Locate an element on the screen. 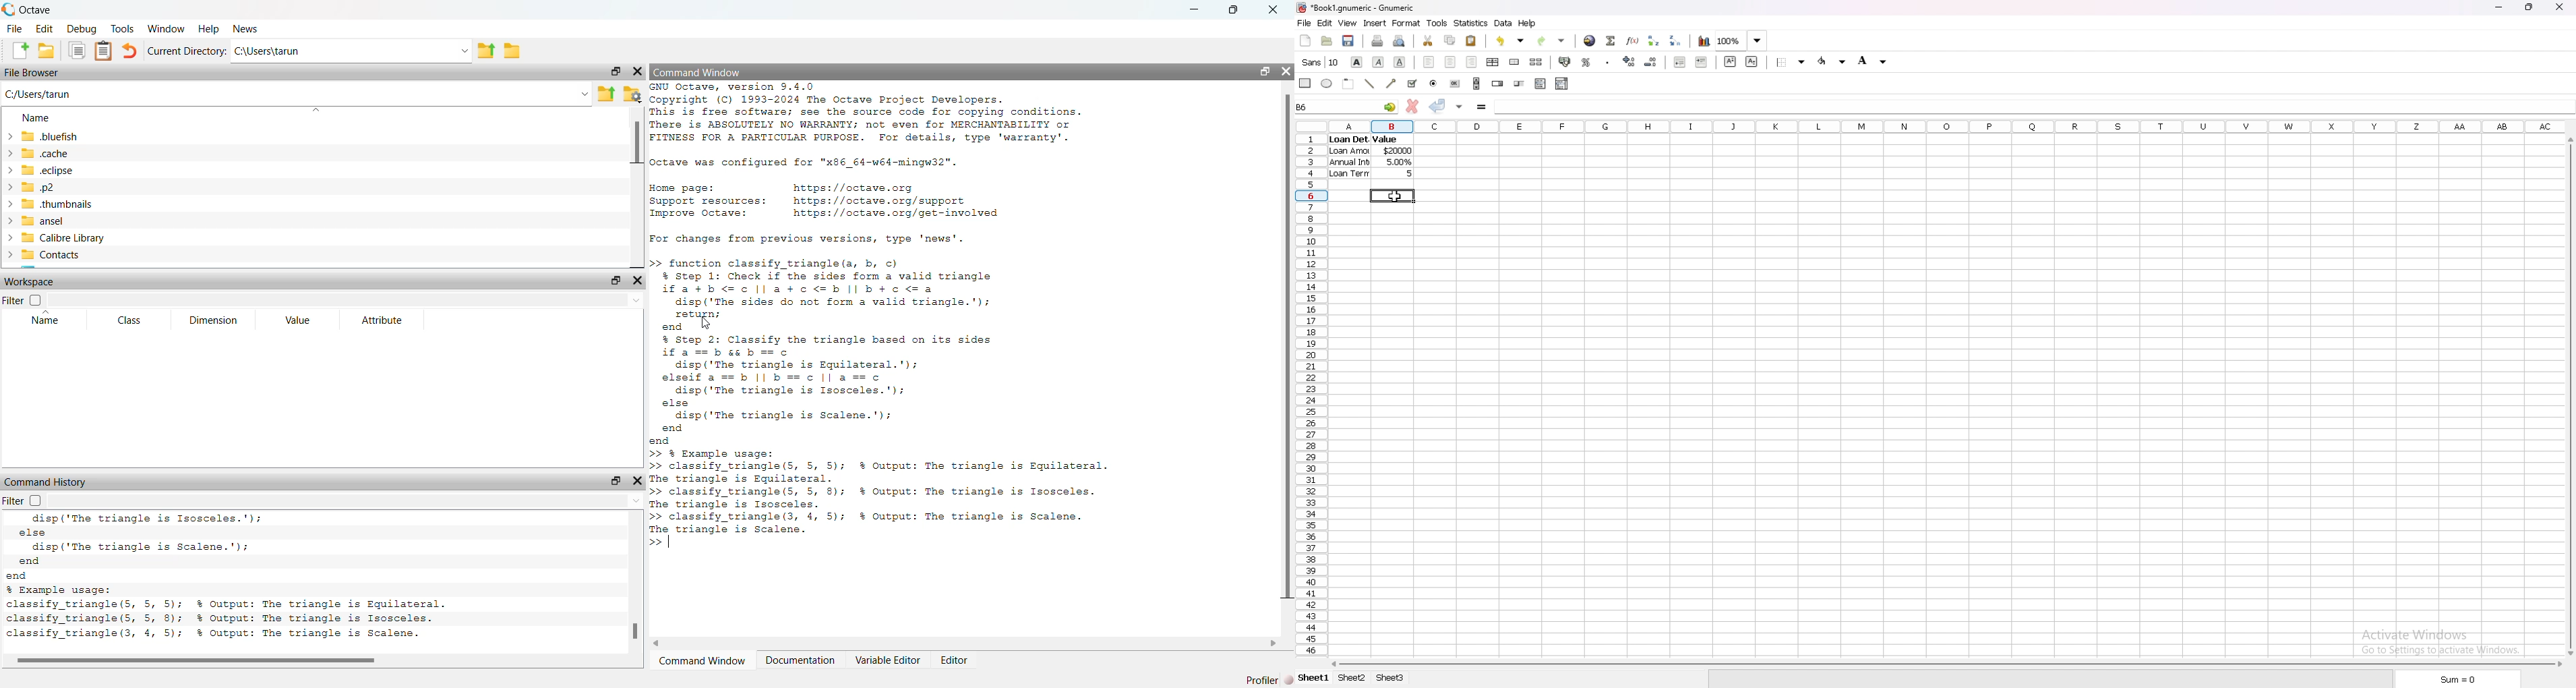 This screenshot has height=700, width=2576. formula is located at coordinates (1481, 108).